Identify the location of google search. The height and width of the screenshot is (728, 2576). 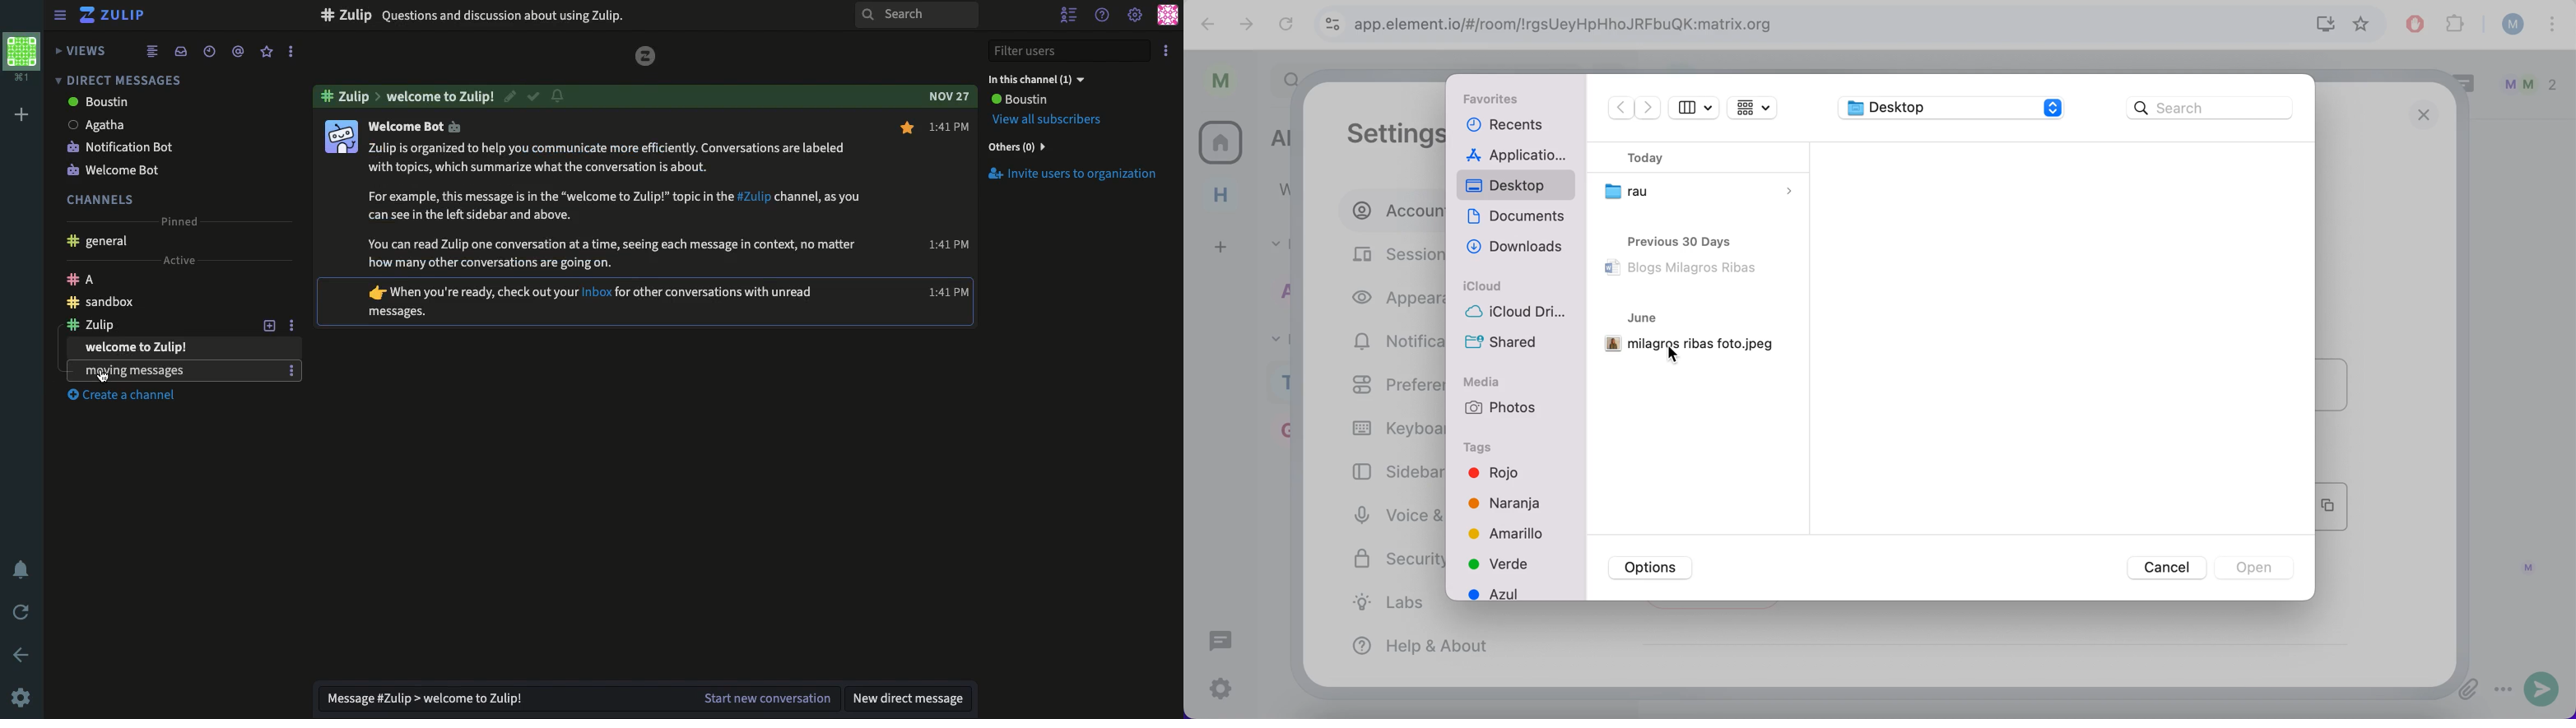
(2205, 110).